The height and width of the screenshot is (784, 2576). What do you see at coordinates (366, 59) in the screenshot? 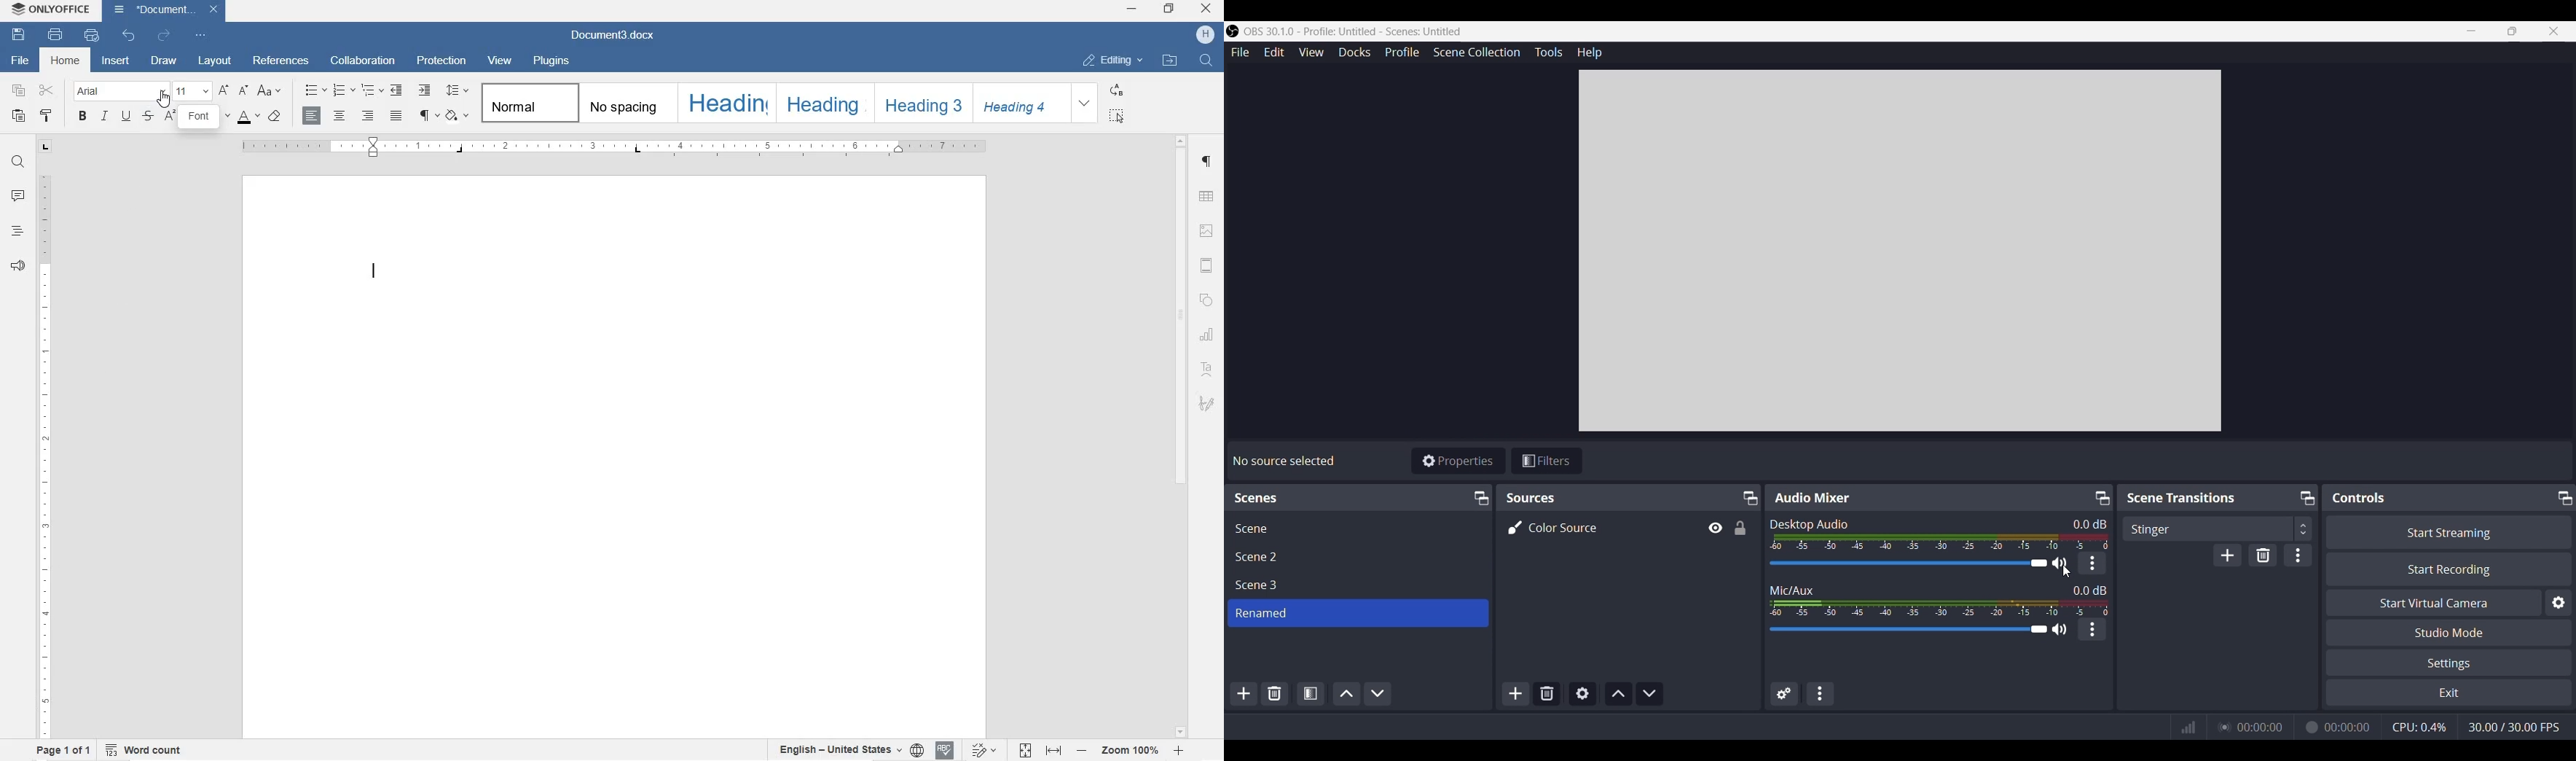
I see `COLLABORATION` at bounding box center [366, 59].